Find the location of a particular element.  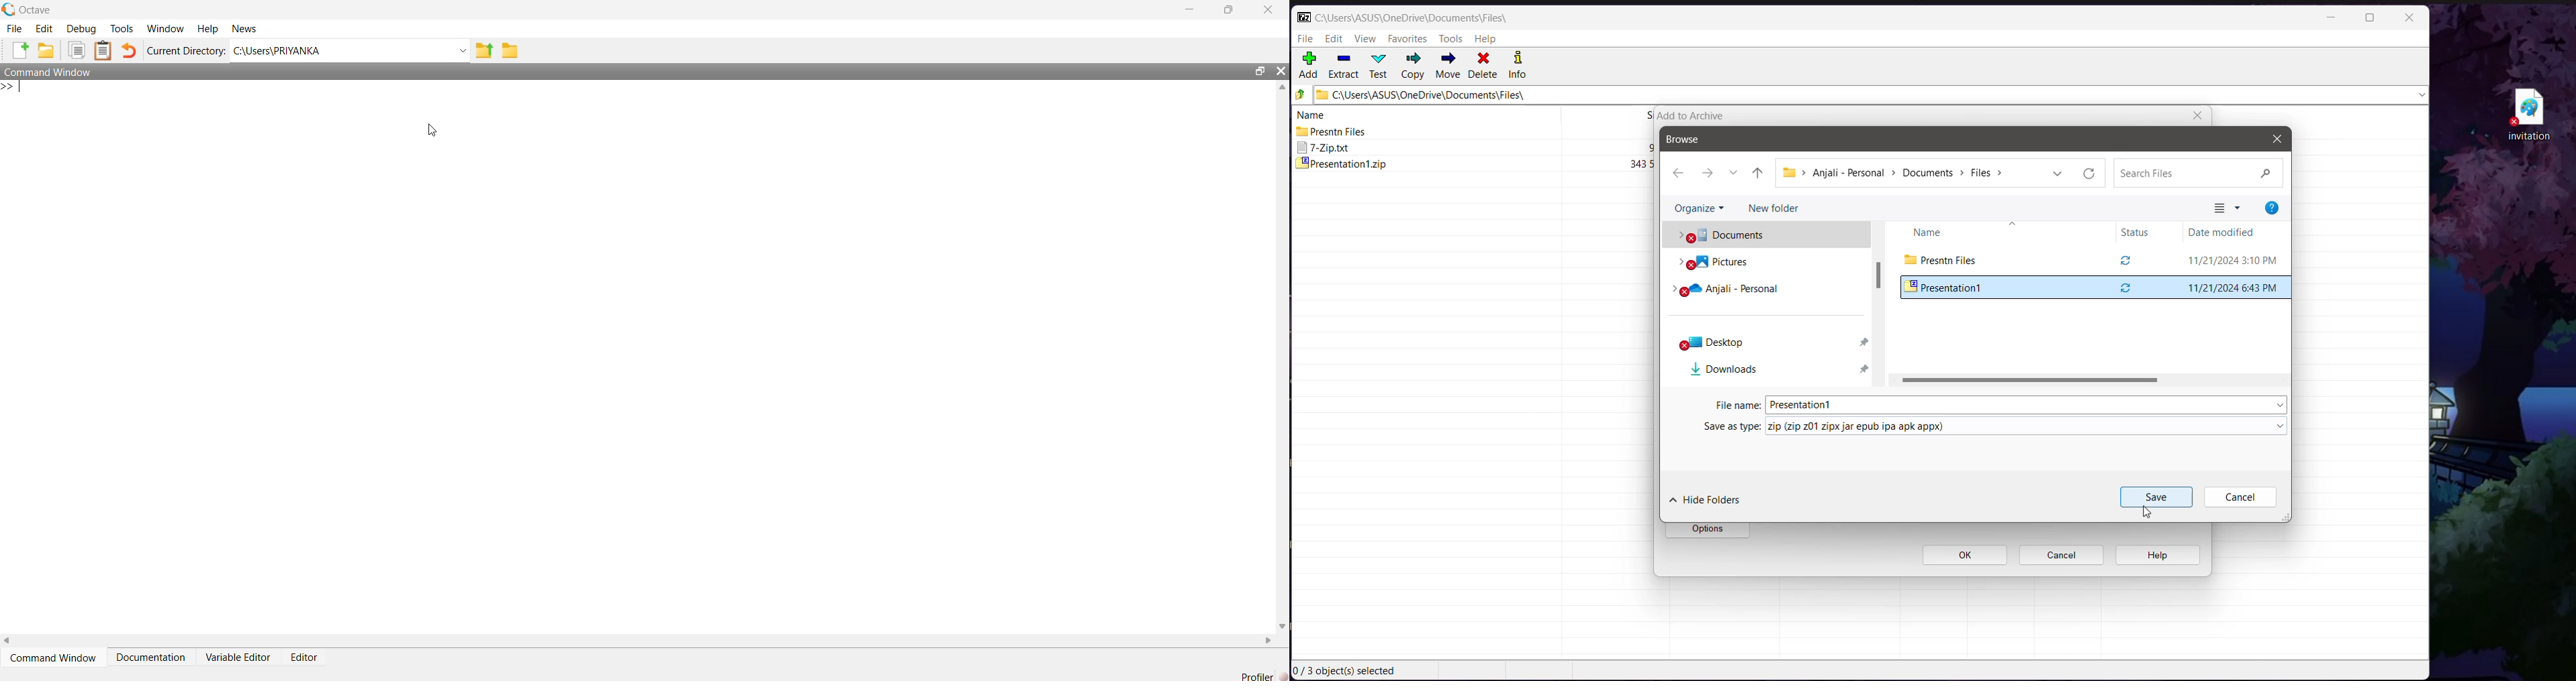

presentationt.zip 343592 2024-11-211843 2024-11-20 23:06 is located at coordinates (1473, 165).